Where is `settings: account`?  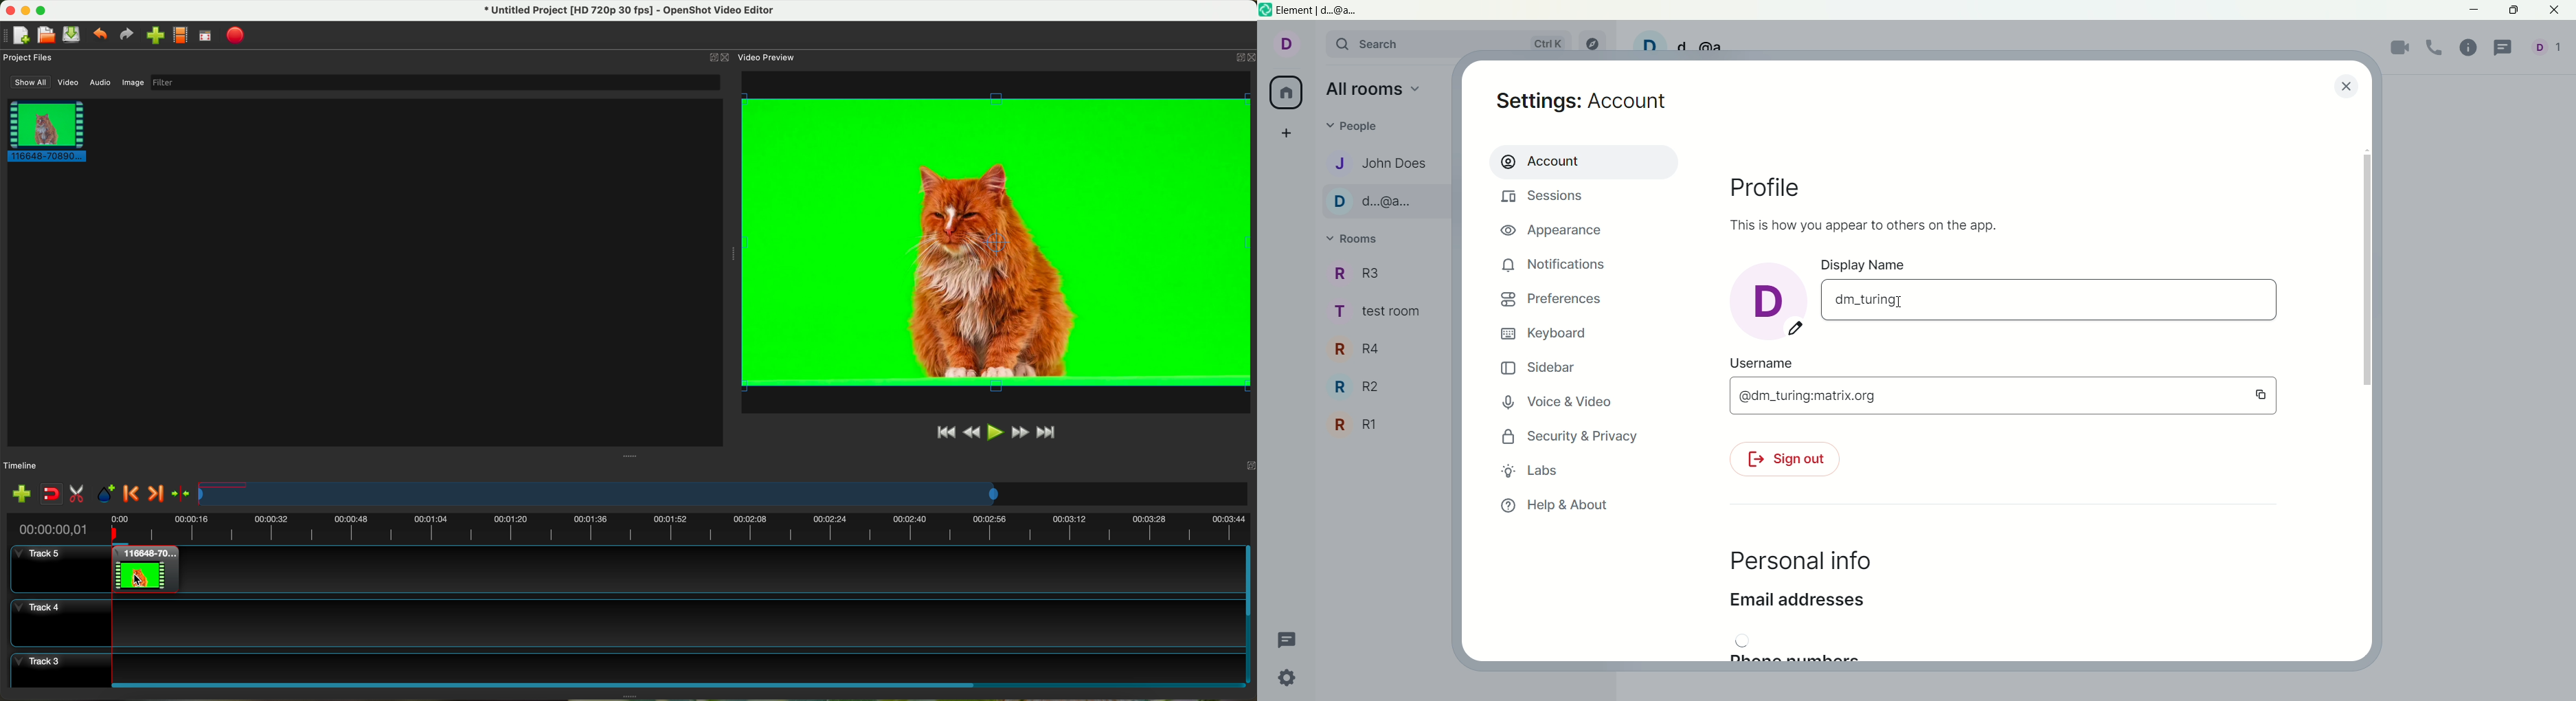 settings: account is located at coordinates (1586, 103).